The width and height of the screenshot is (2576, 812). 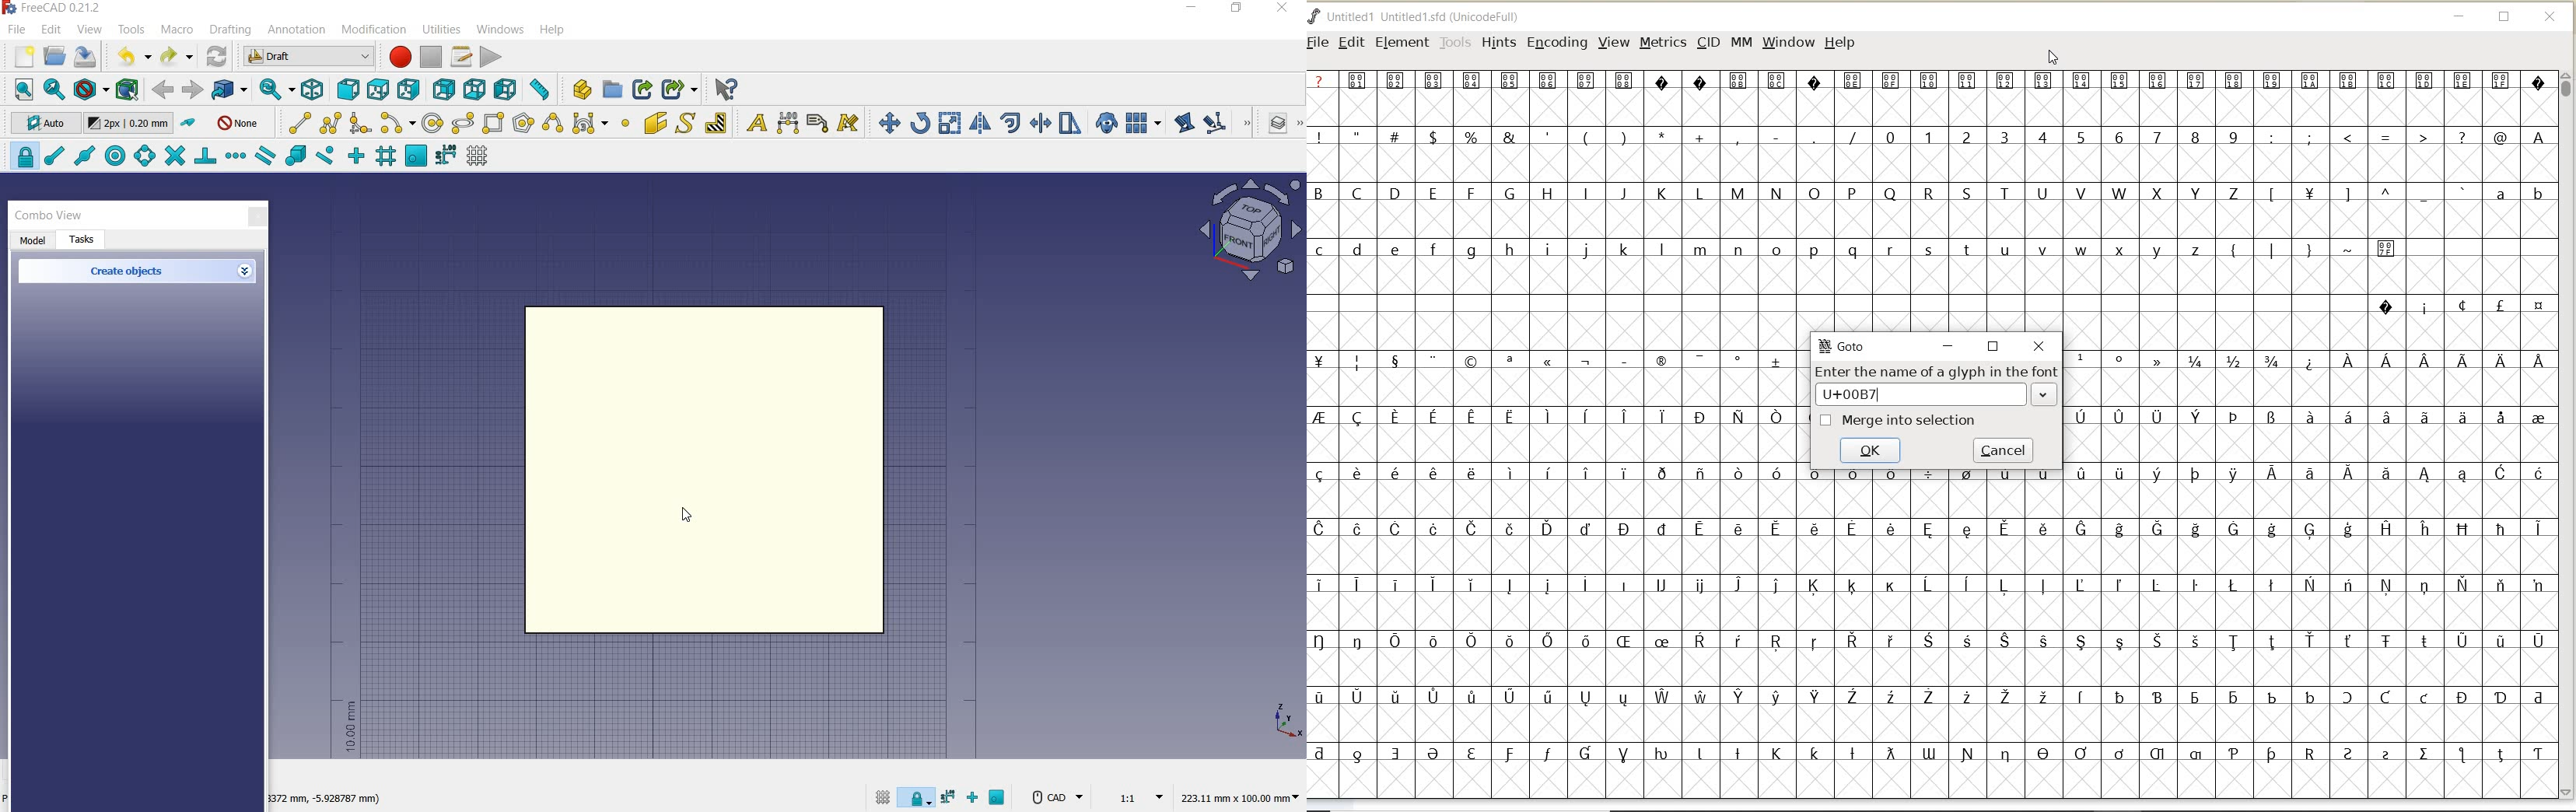 What do you see at coordinates (950, 124) in the screenshot?
I see `scale` at bounding box center [950, 124].